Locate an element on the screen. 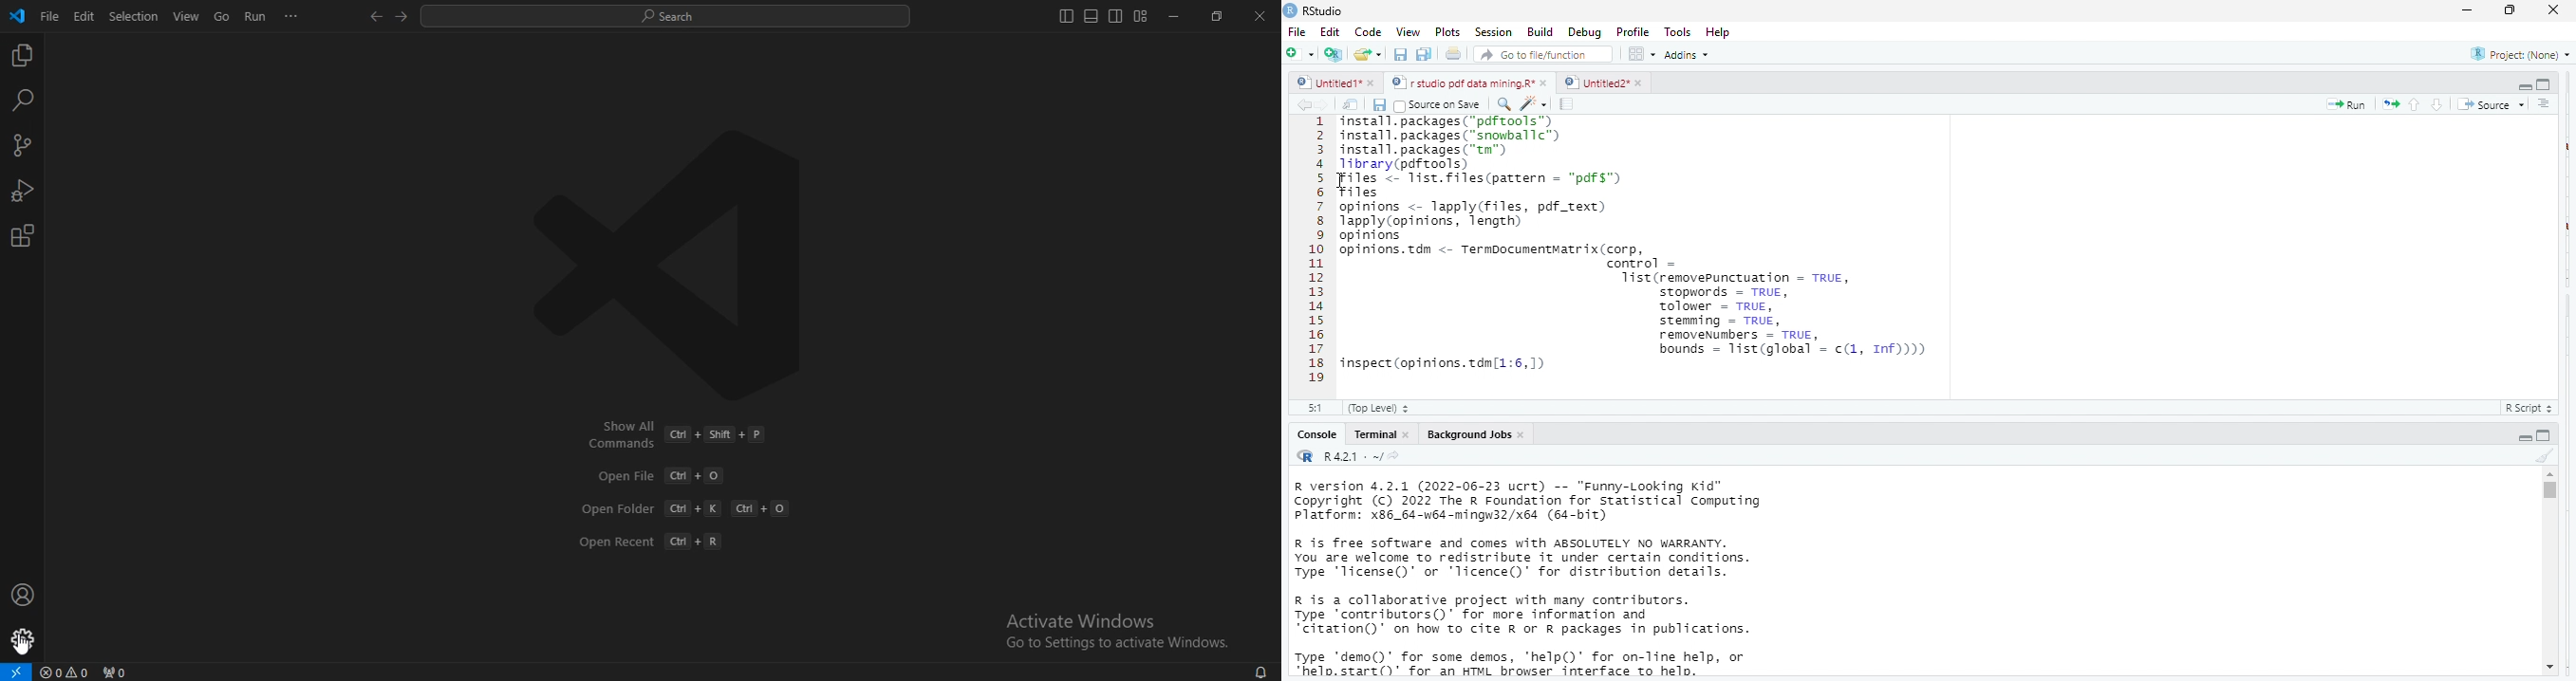 The height and width of the screenshot is (700, 2576). R version 4.2.1 (2022-06-23 ucrt) -- "Funny-Looking Kid™
Copyright (C) 2022 The R Foundation for Statistical Computing
Platform: x86_64-w64-mingw32/x64 (64-bit)

R is free software and comes with ABSOLUTELY NO WARRANTY.
You are welcome to redistribute it under certain conditions.
Type 'Ticense()' or 'licence()’ for distribution details.

R is a collaborative project with many contributors.

Type ‘contributors()’ for more information and

“citation()’ on how to cite R or R packages in publications.
Type "demo()’ for some demos, 'help()' for on-line help, or
"helo.start()" for an HTML browser interface to helo. is located at coordinates (1558, 580).